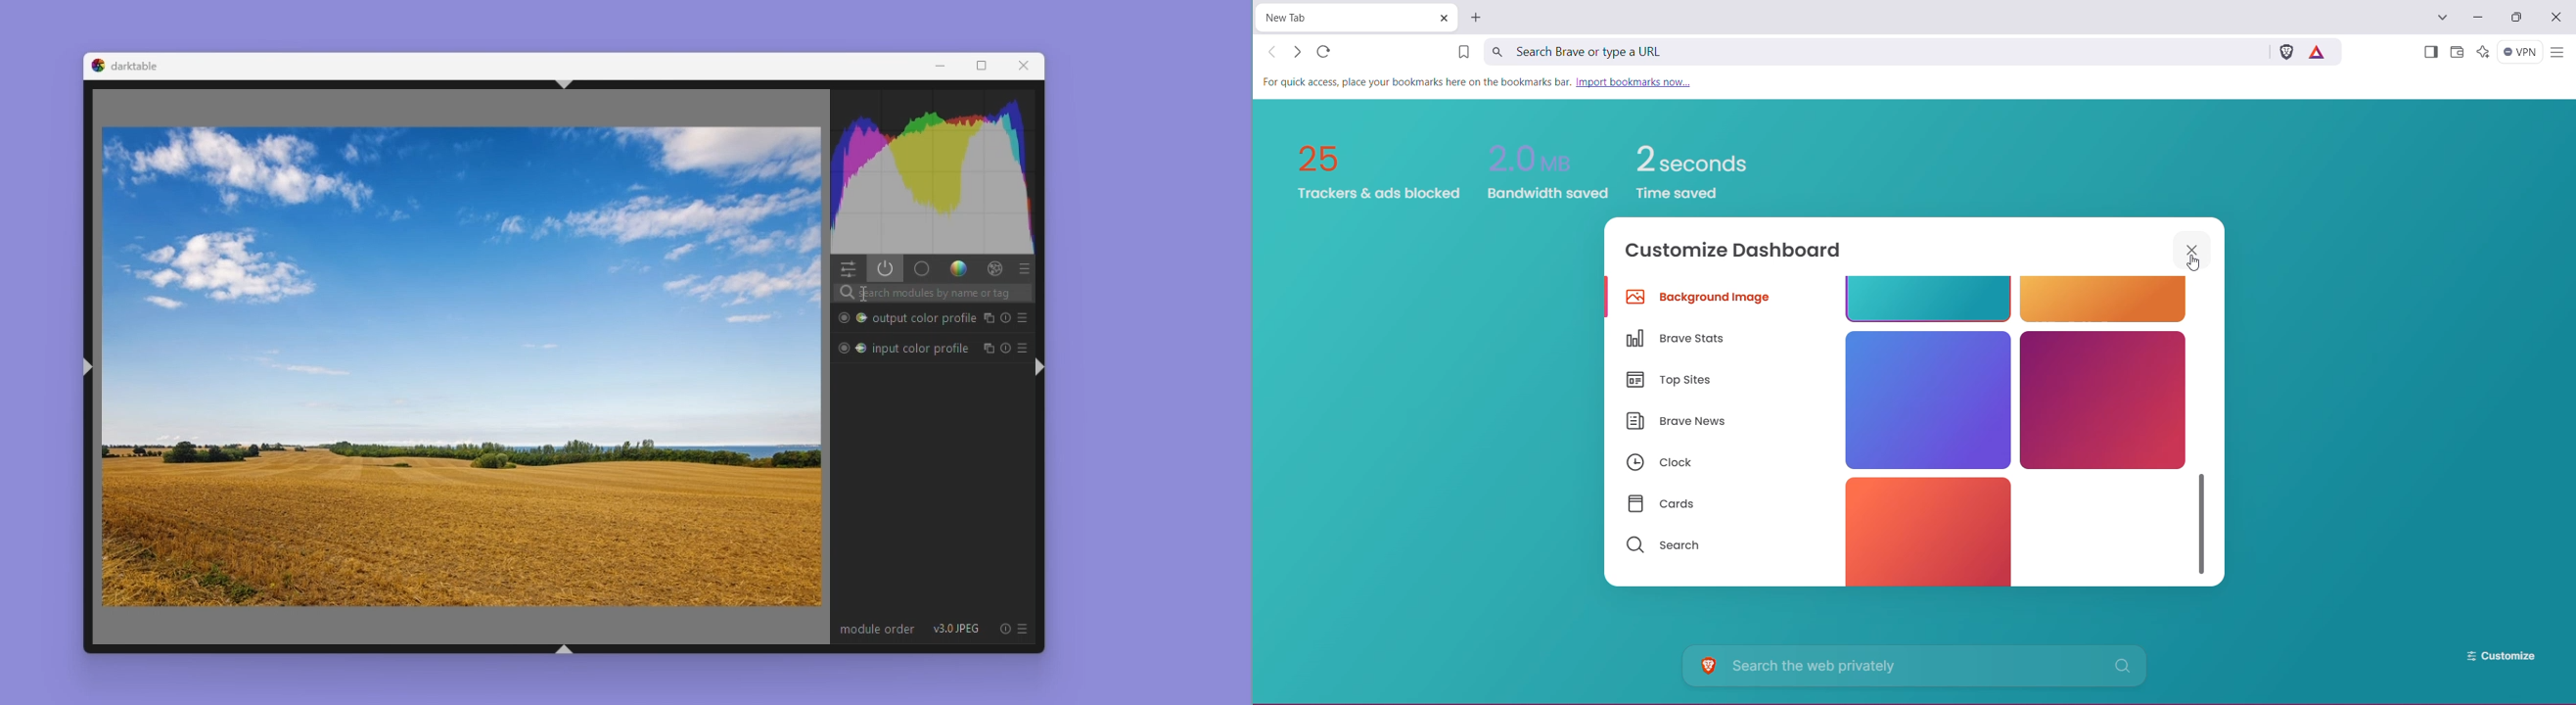 The height and width of the screenshot is (728, 2576). Describe the element at coordinates (2491, 656) in the screenshot. I see `Customize` at that location.